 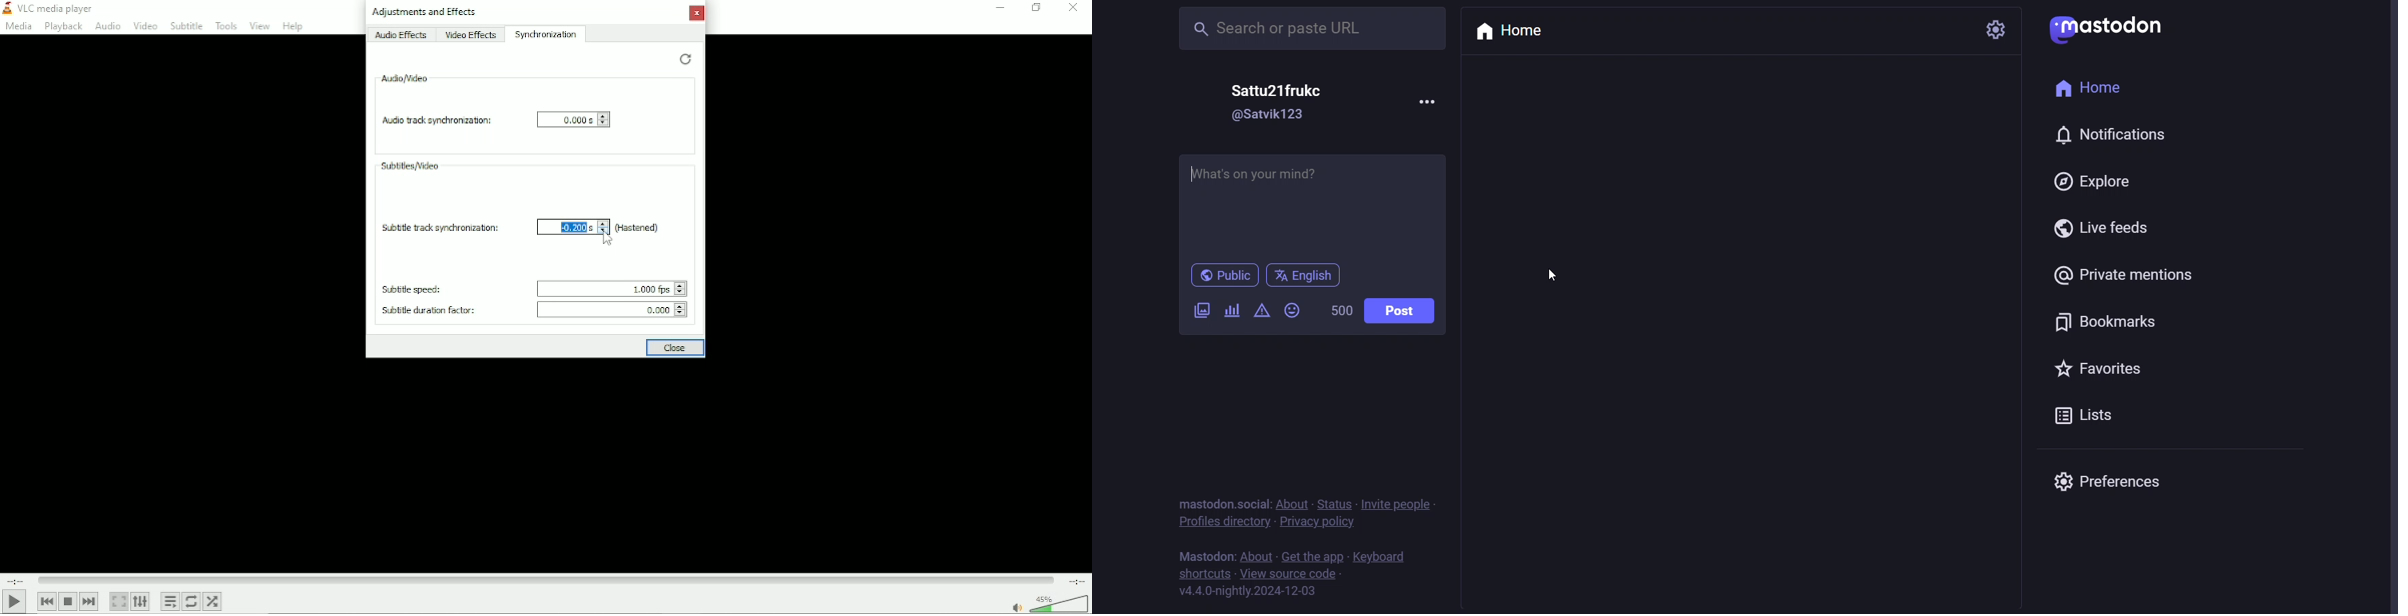 What do you see at coordinates (1000, 7) in the screenshot?
I see `Minimize` at bounding box center [1000, 7].